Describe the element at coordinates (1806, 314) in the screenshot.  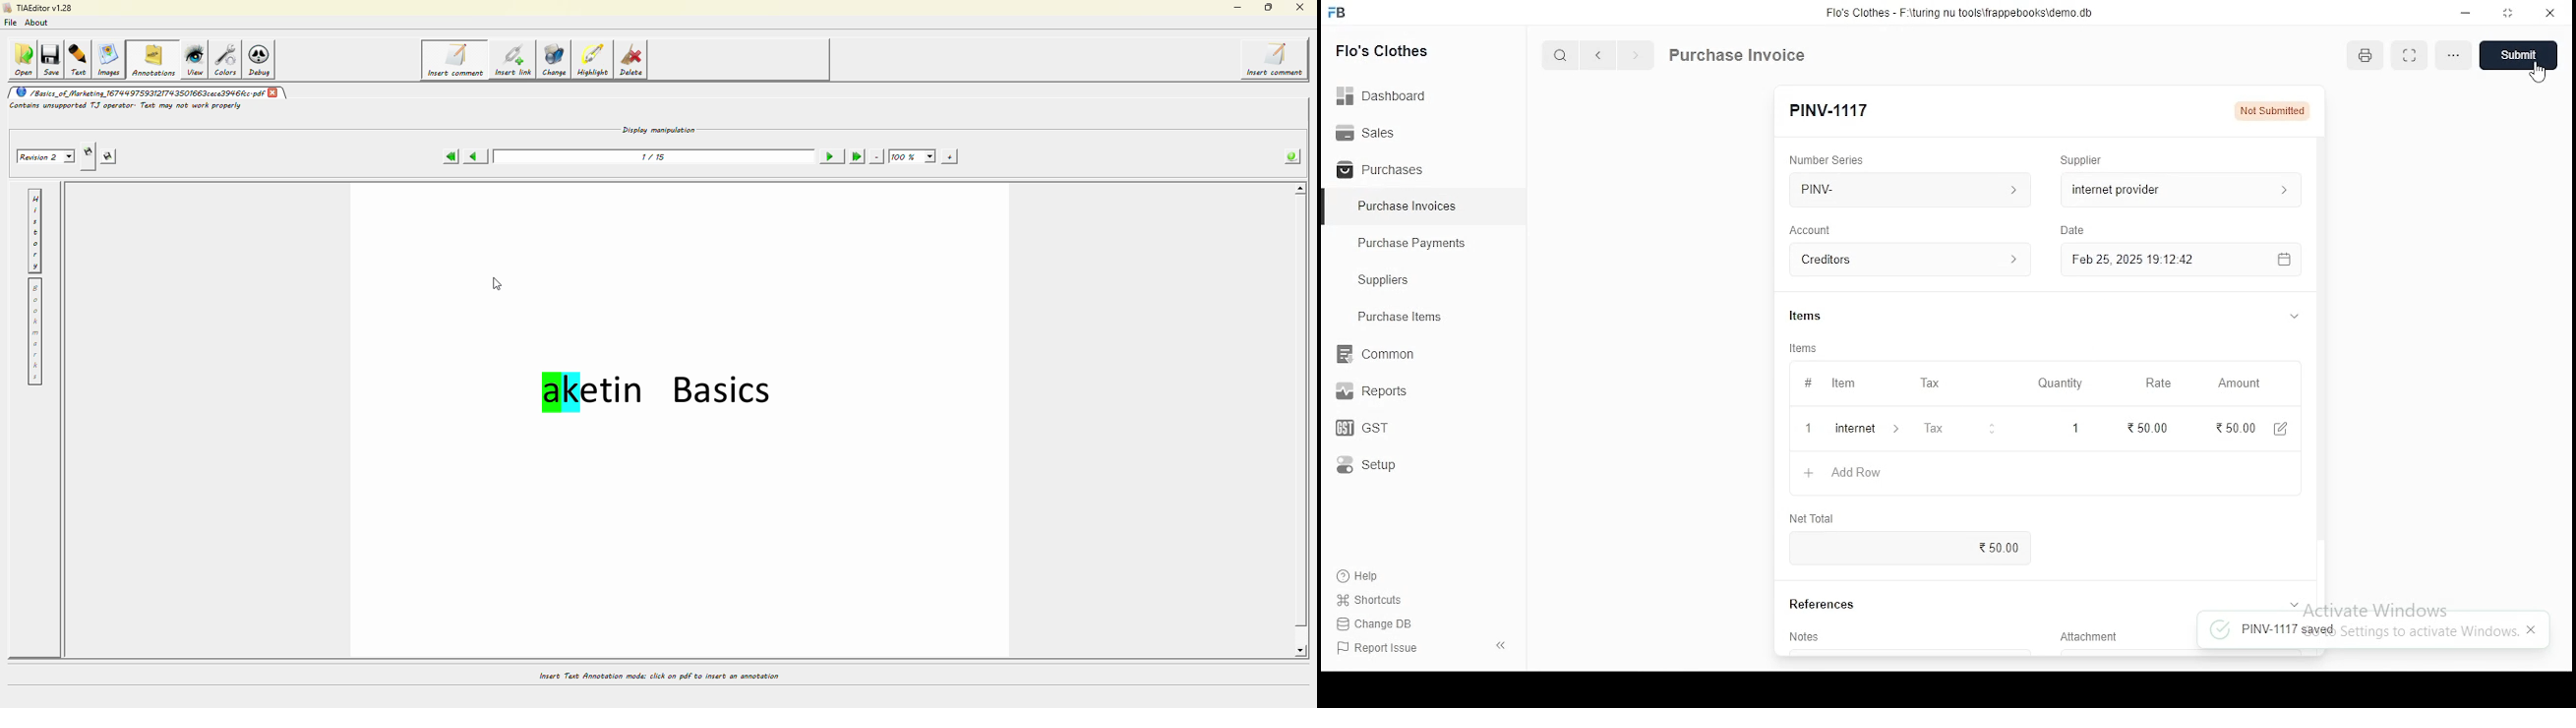
I see `Items` at that location.